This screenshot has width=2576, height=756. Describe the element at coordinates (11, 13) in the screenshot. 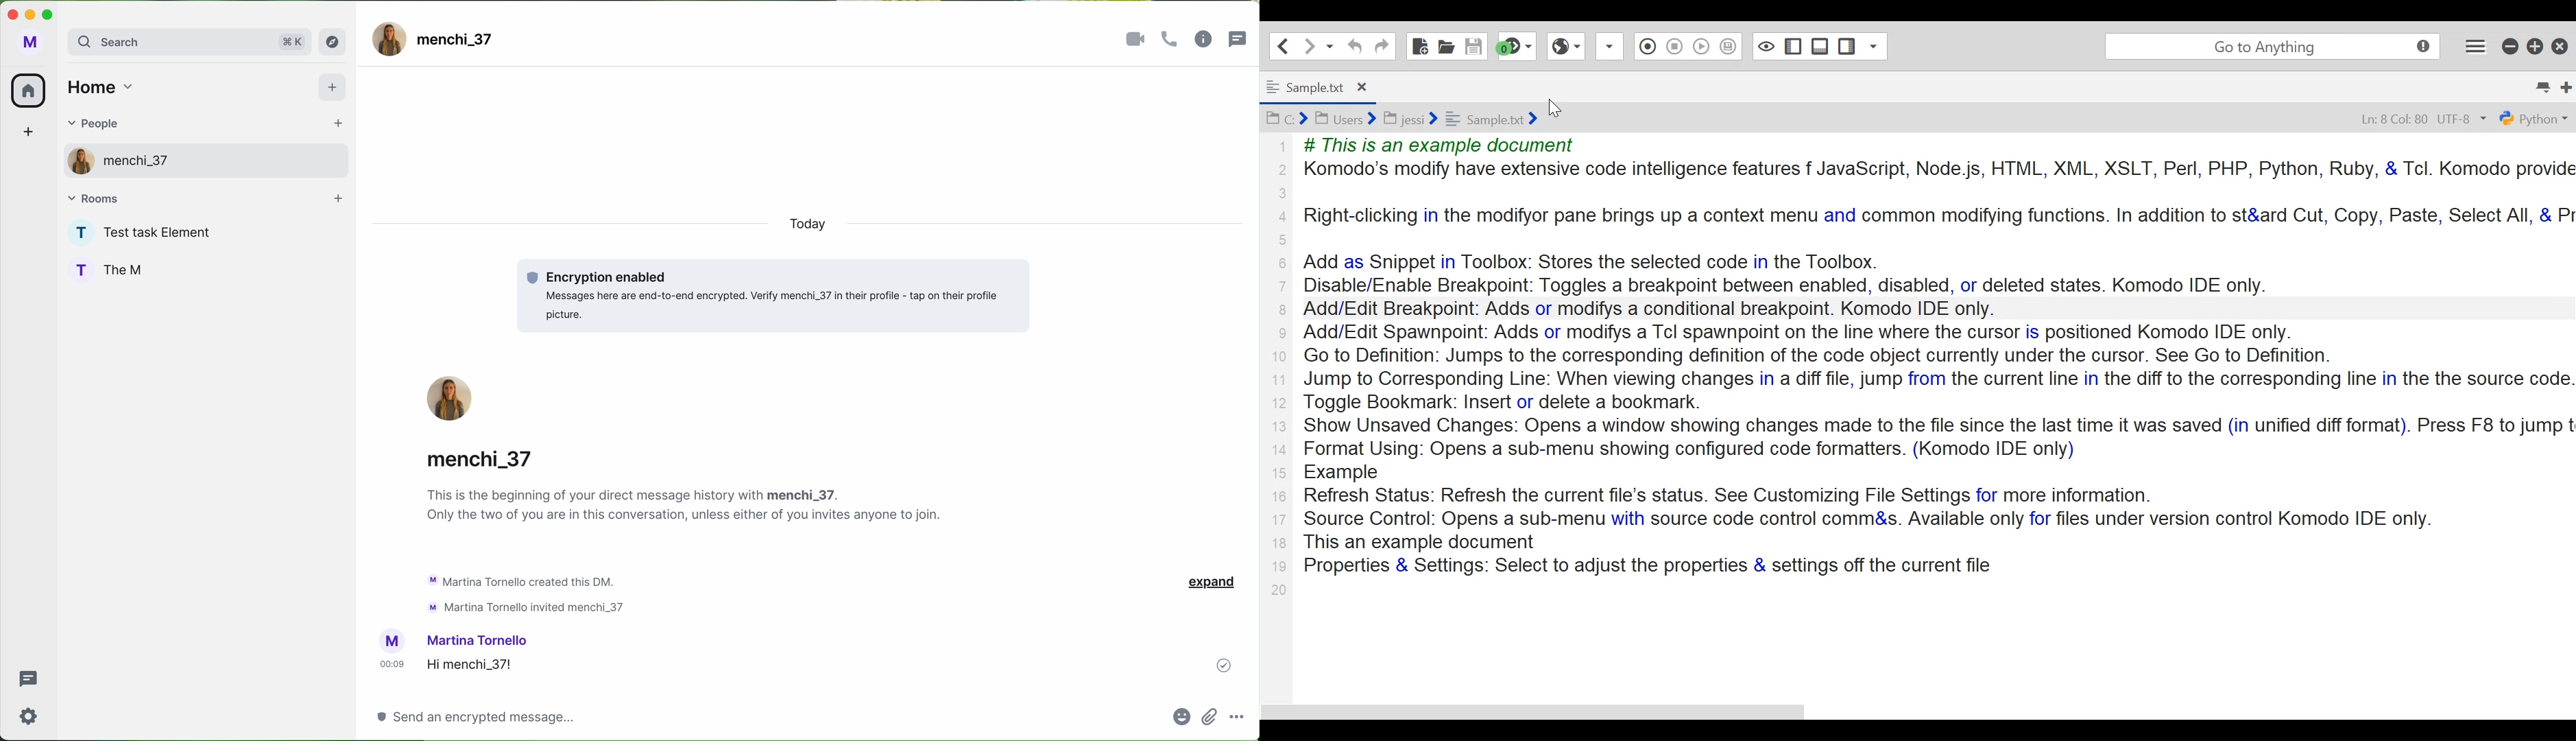

I see `close ` at that location.